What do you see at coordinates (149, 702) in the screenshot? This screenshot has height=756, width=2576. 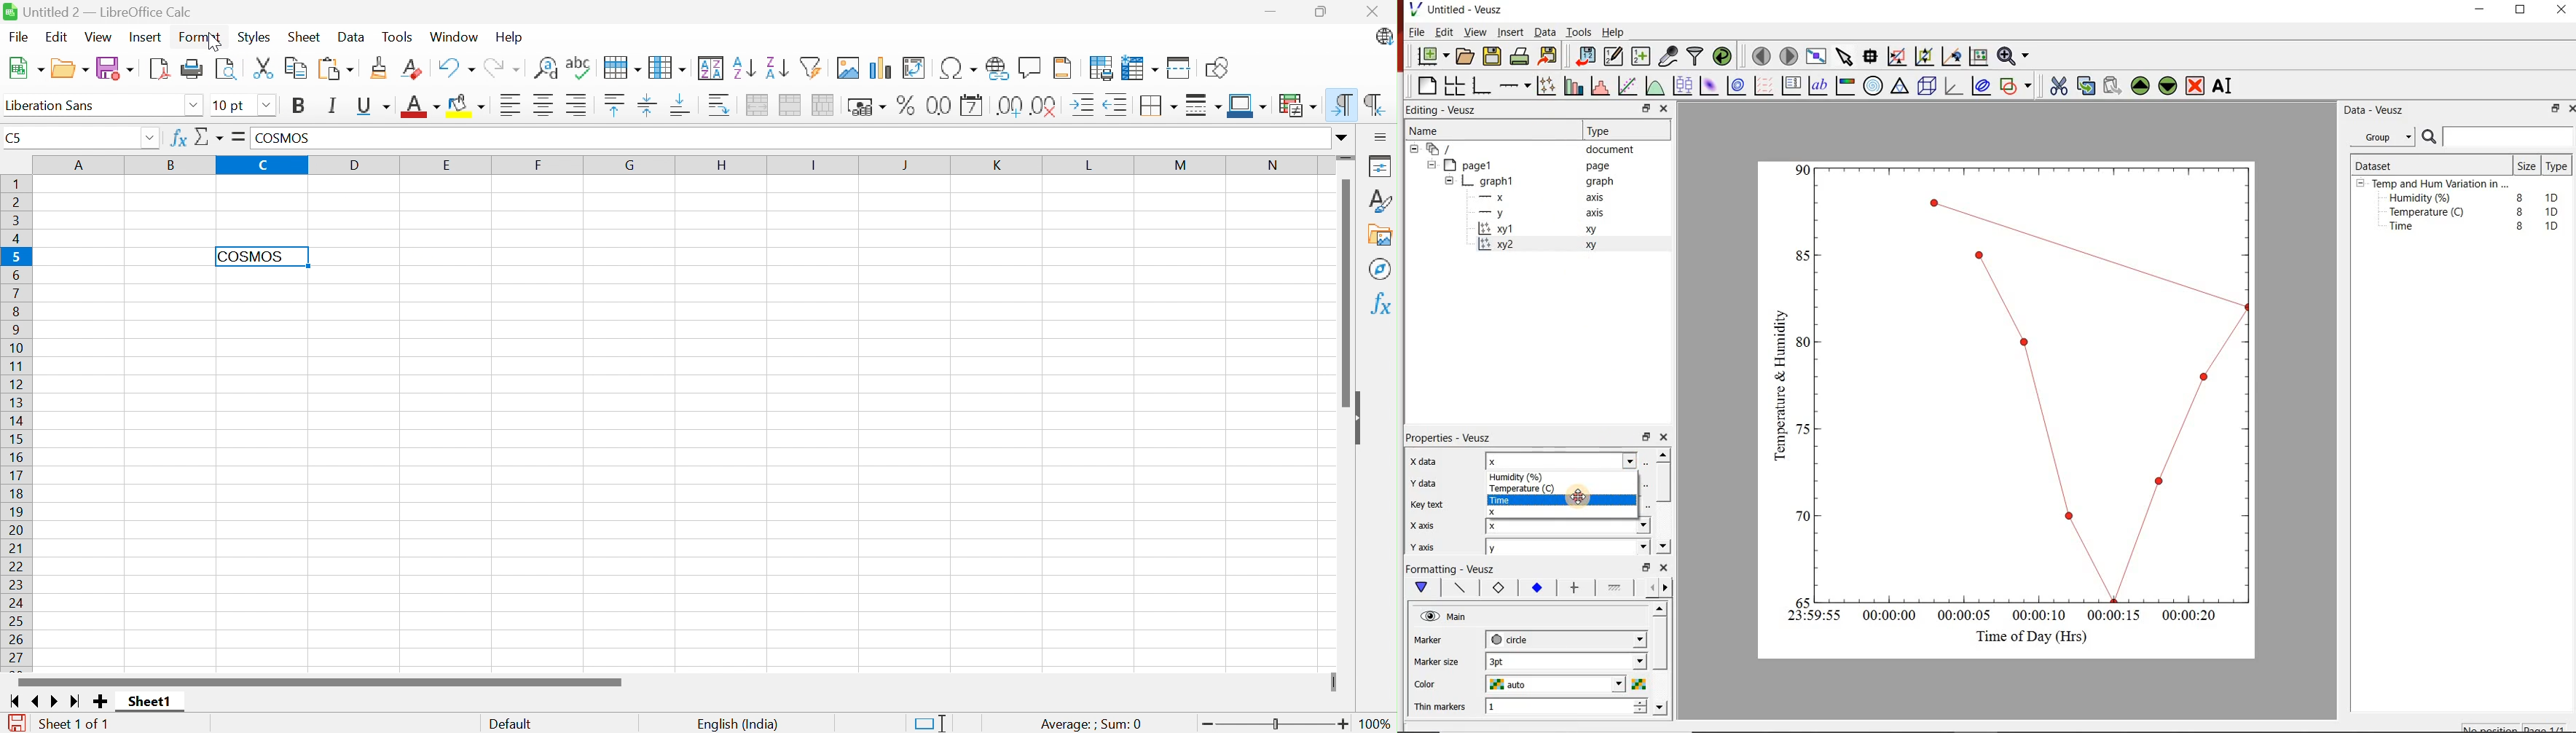 I see `Sheet1` at bounding box center [149, 702].